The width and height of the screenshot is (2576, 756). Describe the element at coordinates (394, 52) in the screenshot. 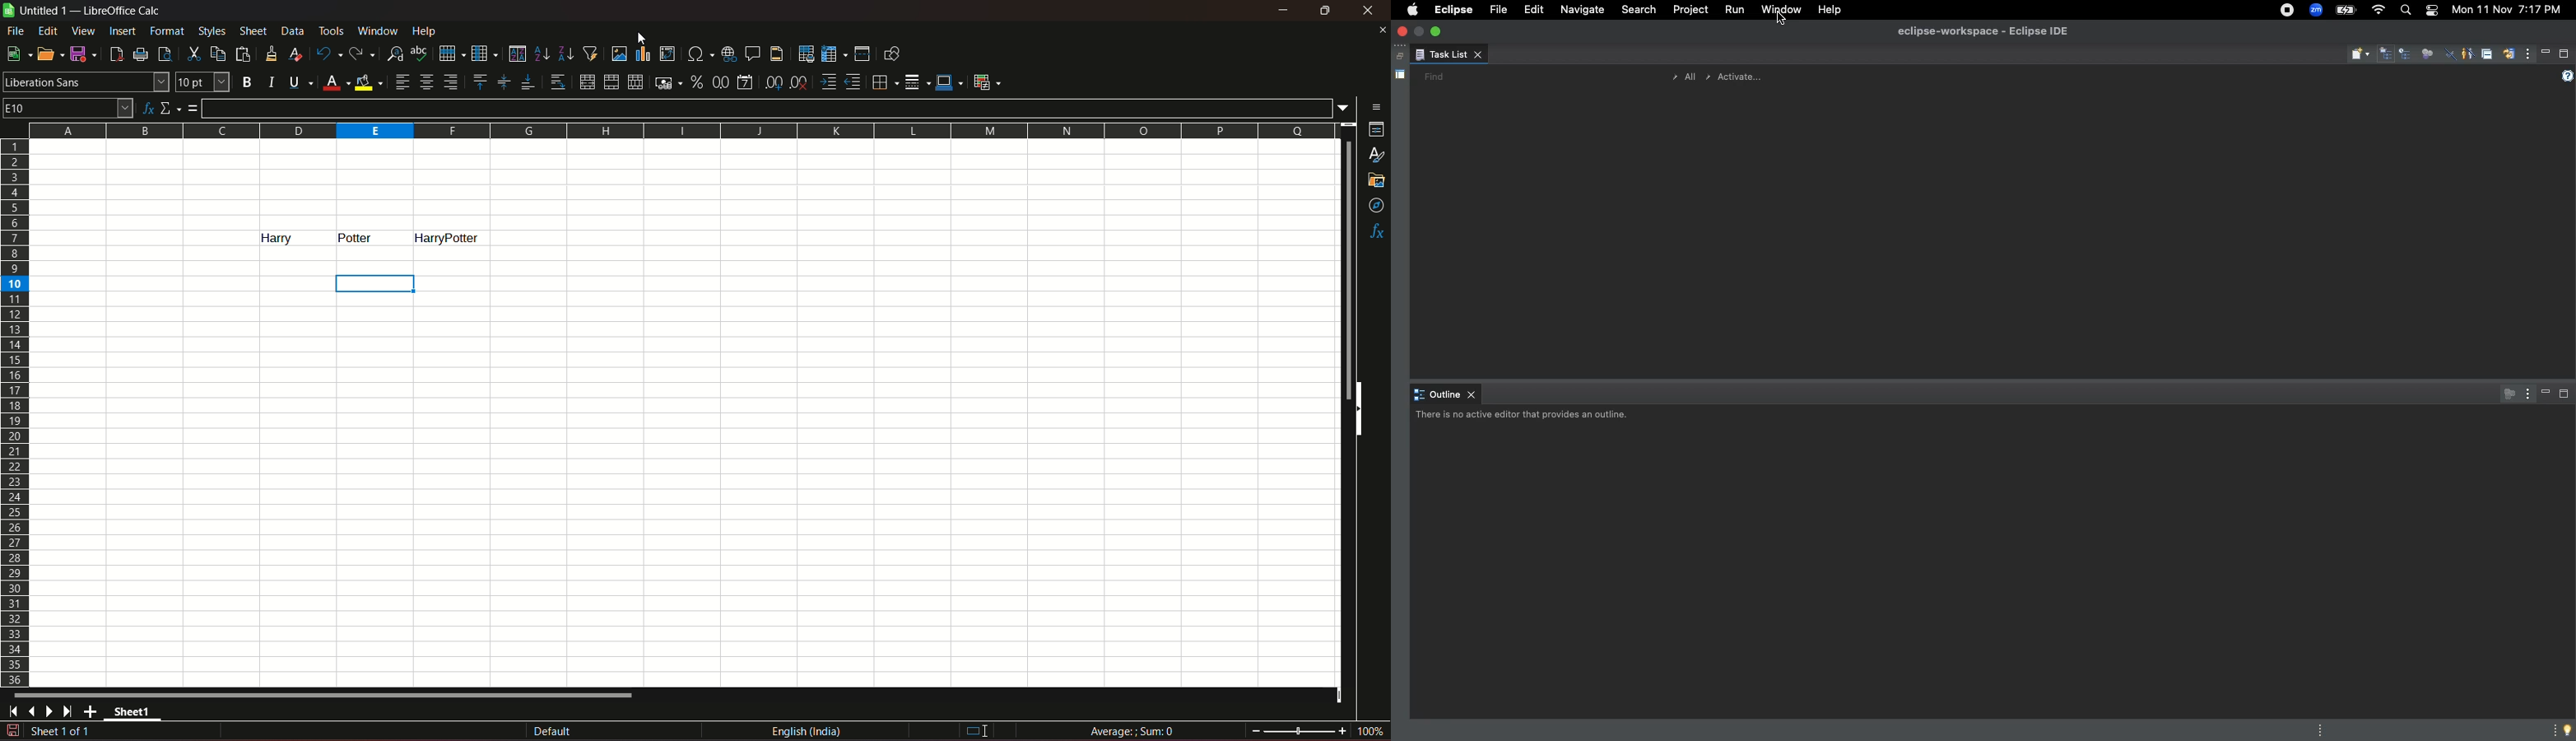

I see `find and replace` at that location.